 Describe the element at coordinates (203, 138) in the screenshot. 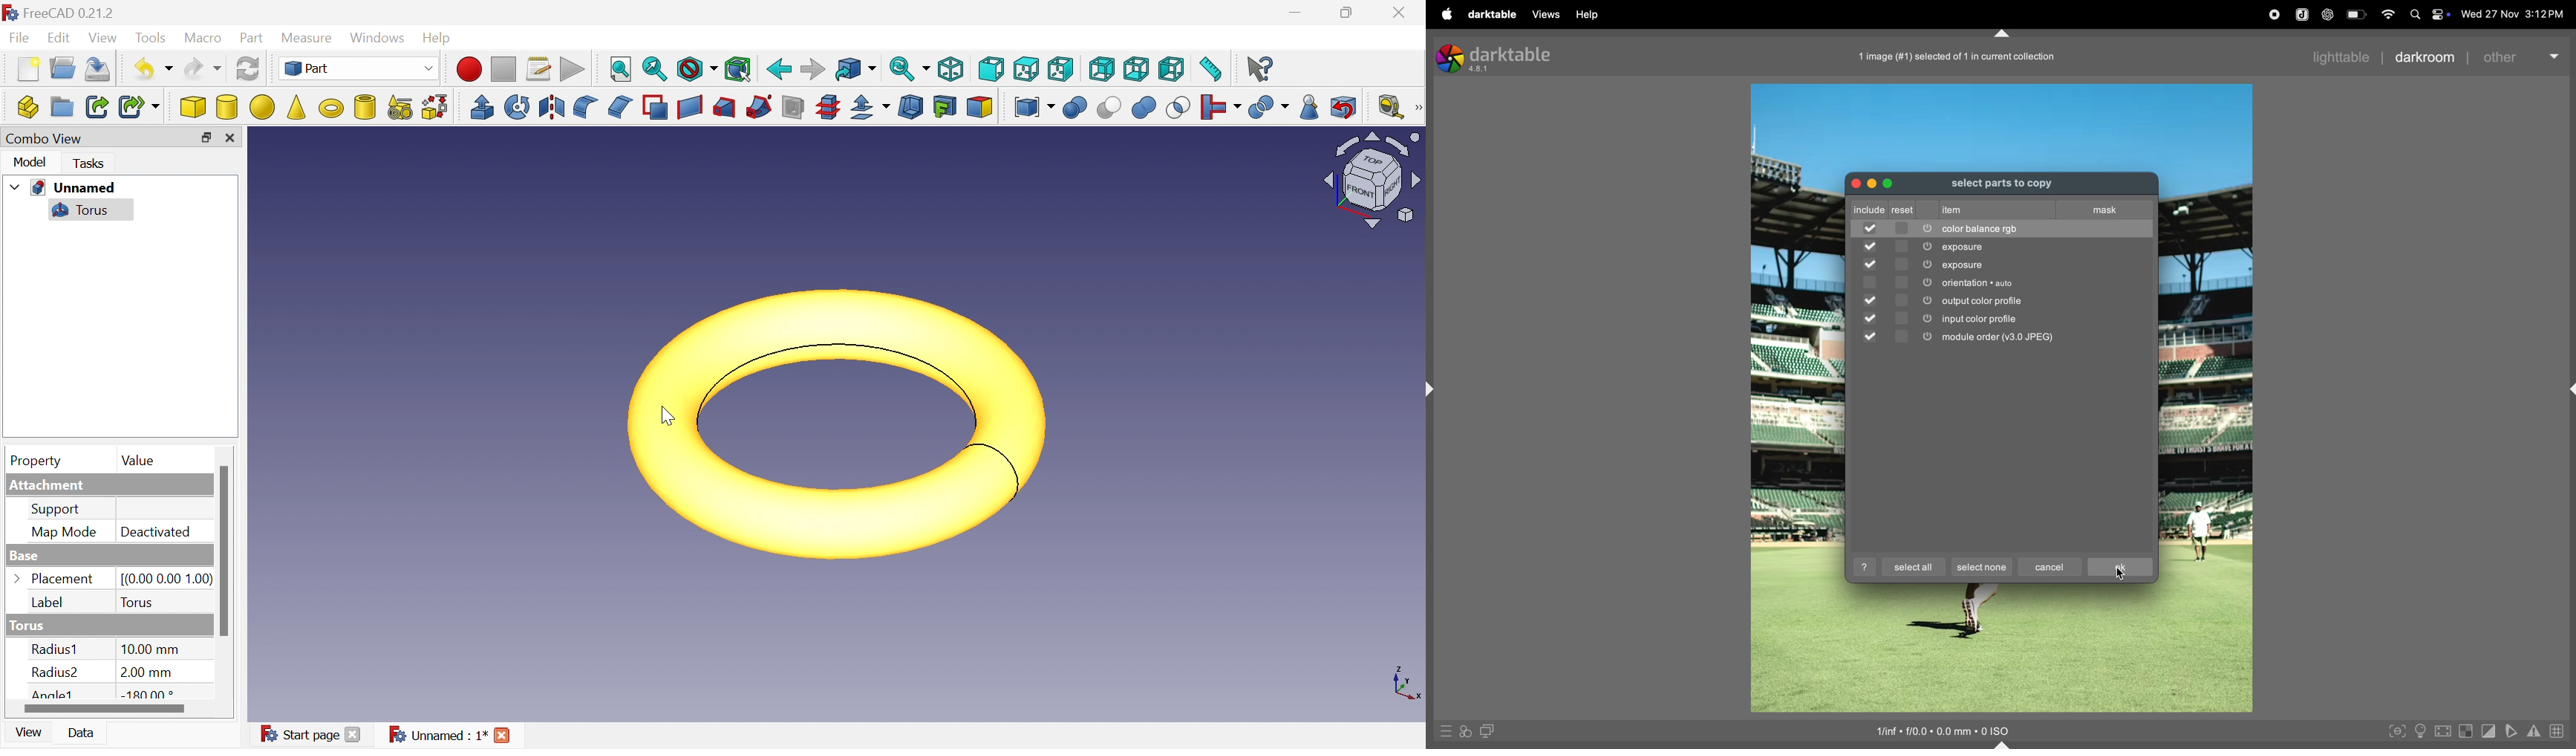

I see `Restore down` at that location.